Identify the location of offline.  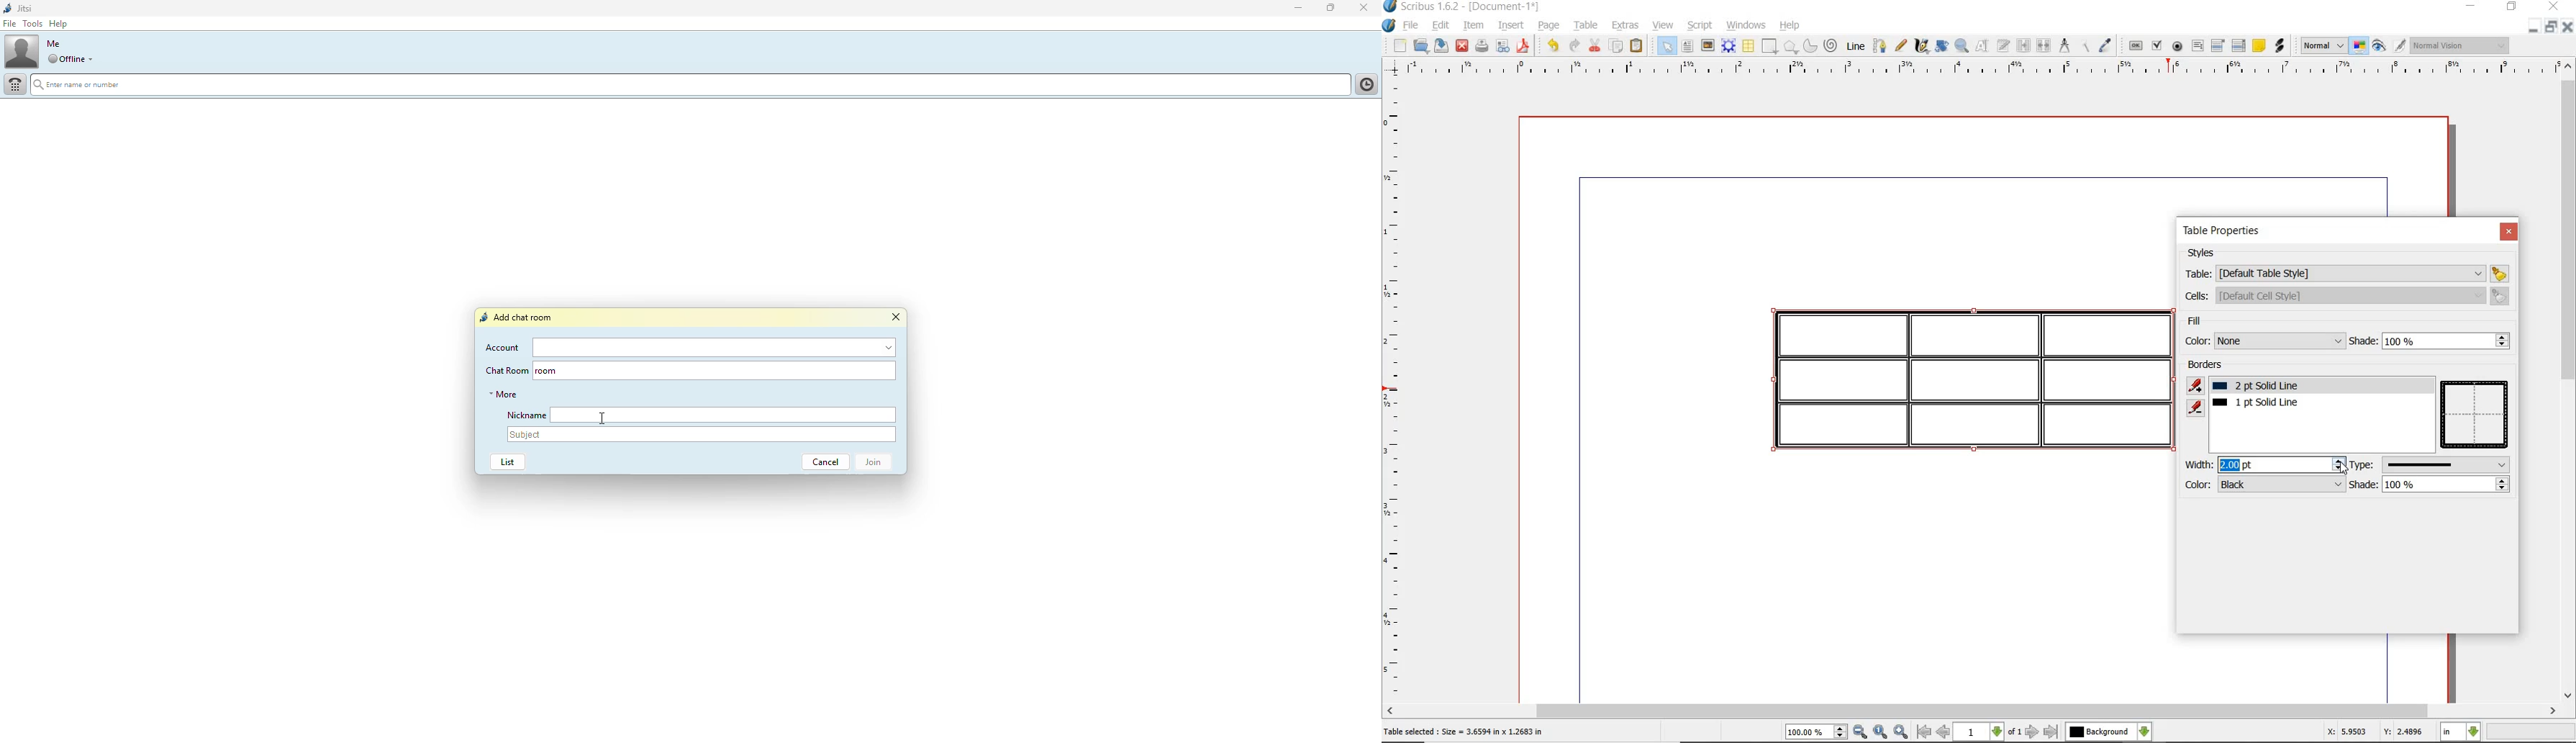
(65, 59).